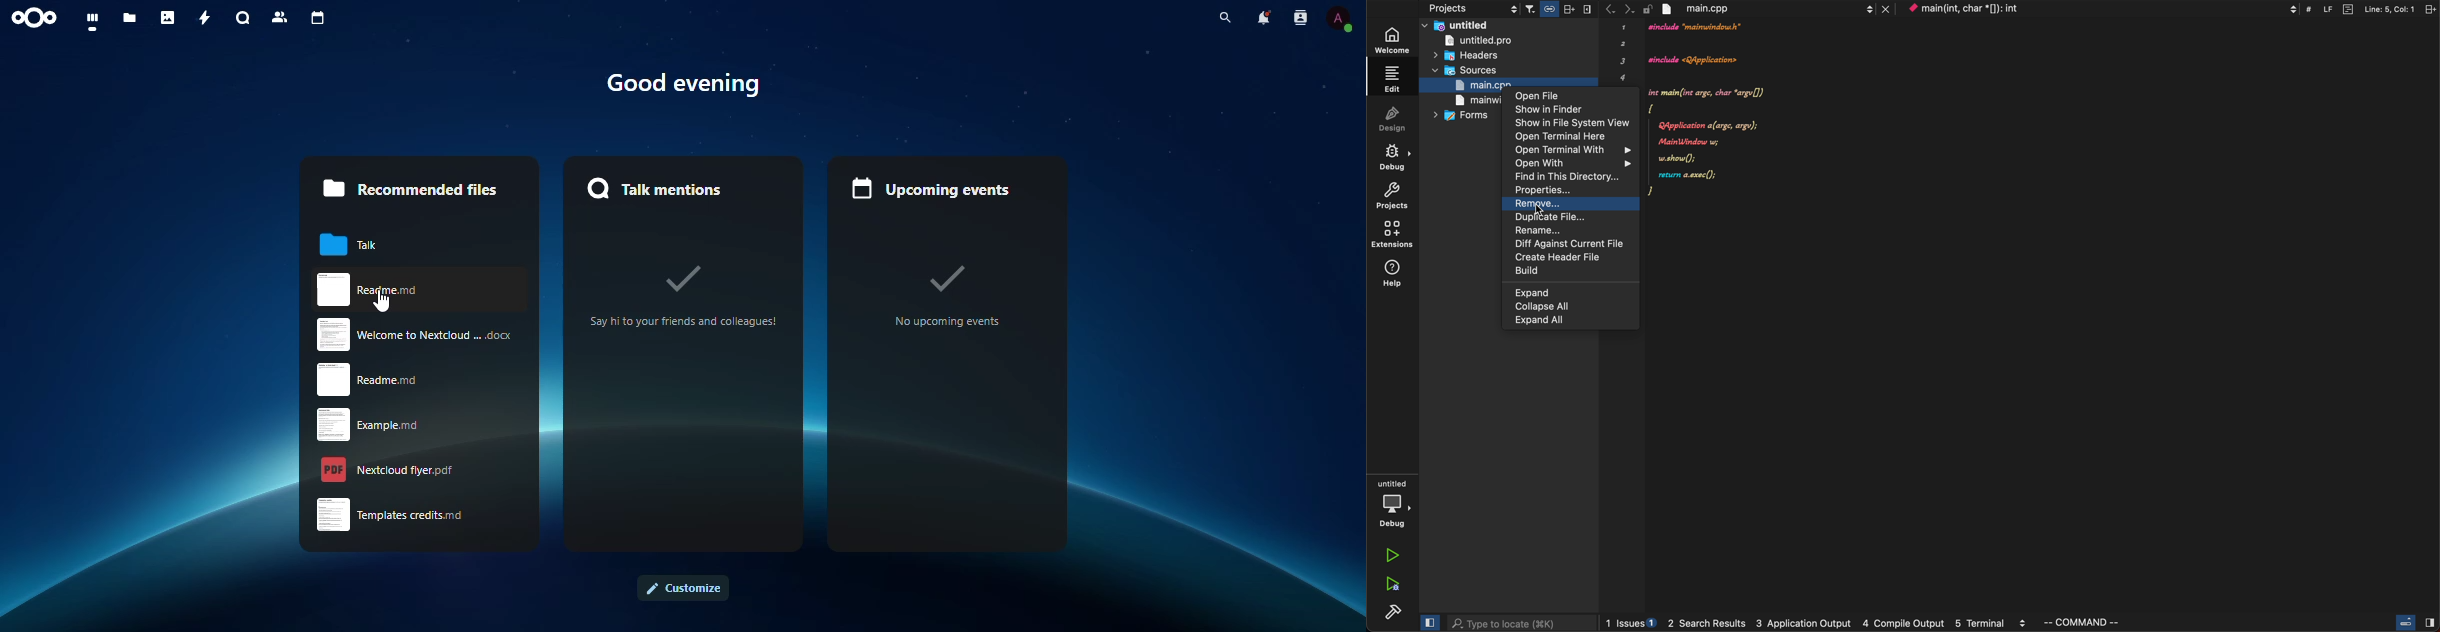 This screenshot has height=644, width=2464. Describe the element at coordinates (39, 18) in the screenshot. I see `nextcloud` at that location.